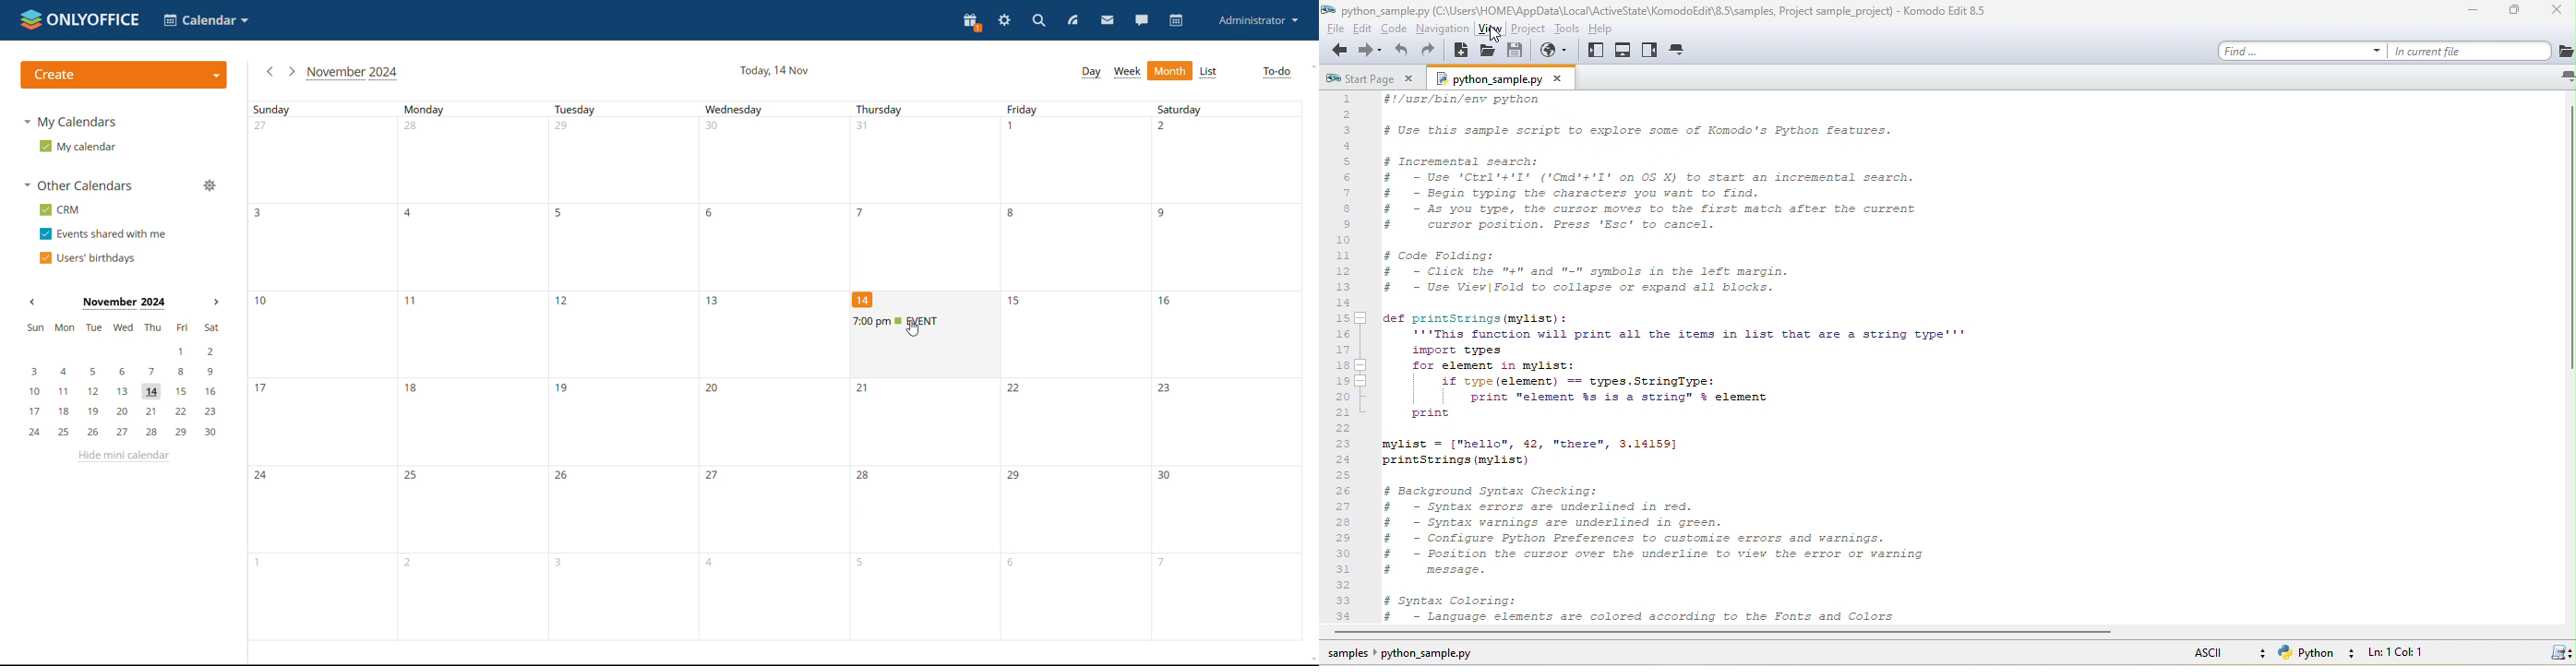  What do you see at coordinates (1504, 37) in the screenshot?
I see `cursor` at bounding box center [1504, 37].